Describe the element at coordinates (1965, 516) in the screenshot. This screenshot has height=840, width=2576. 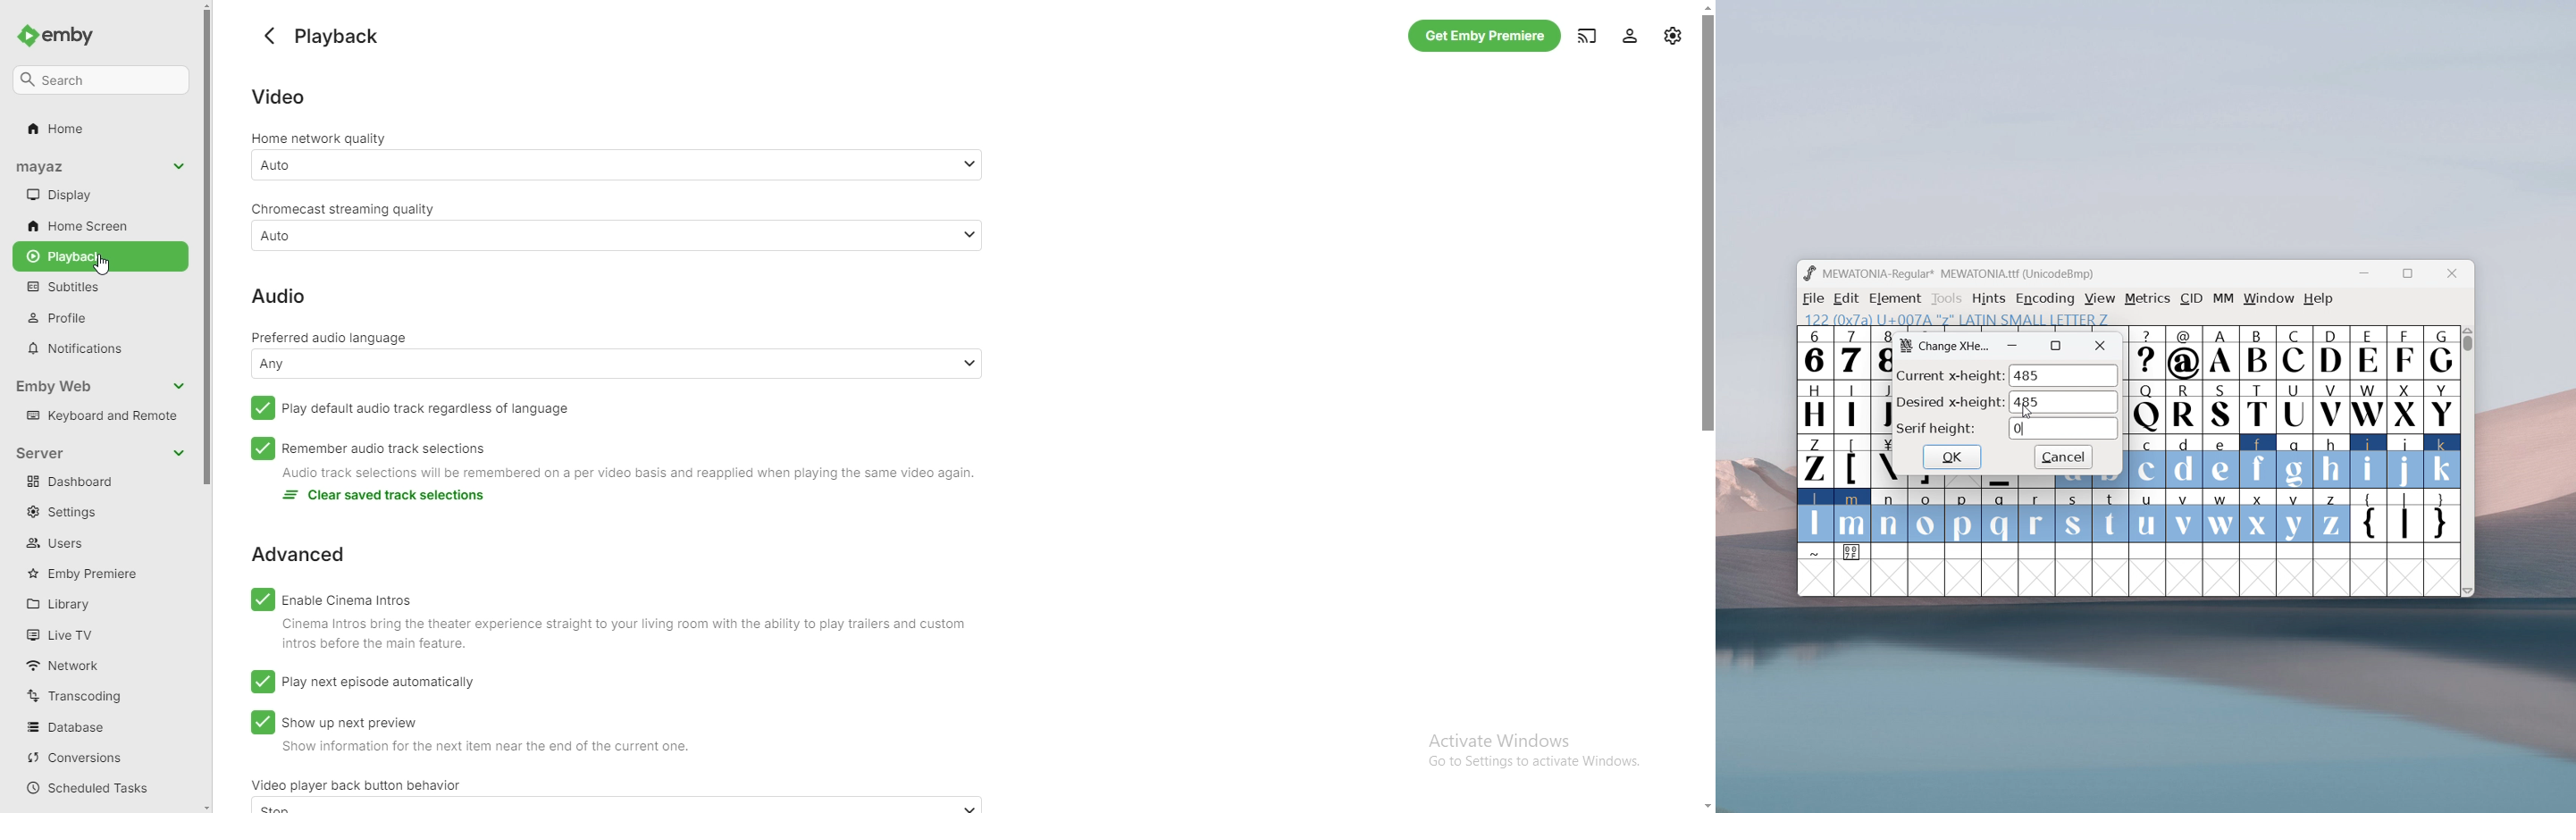
I see `p` at that location.